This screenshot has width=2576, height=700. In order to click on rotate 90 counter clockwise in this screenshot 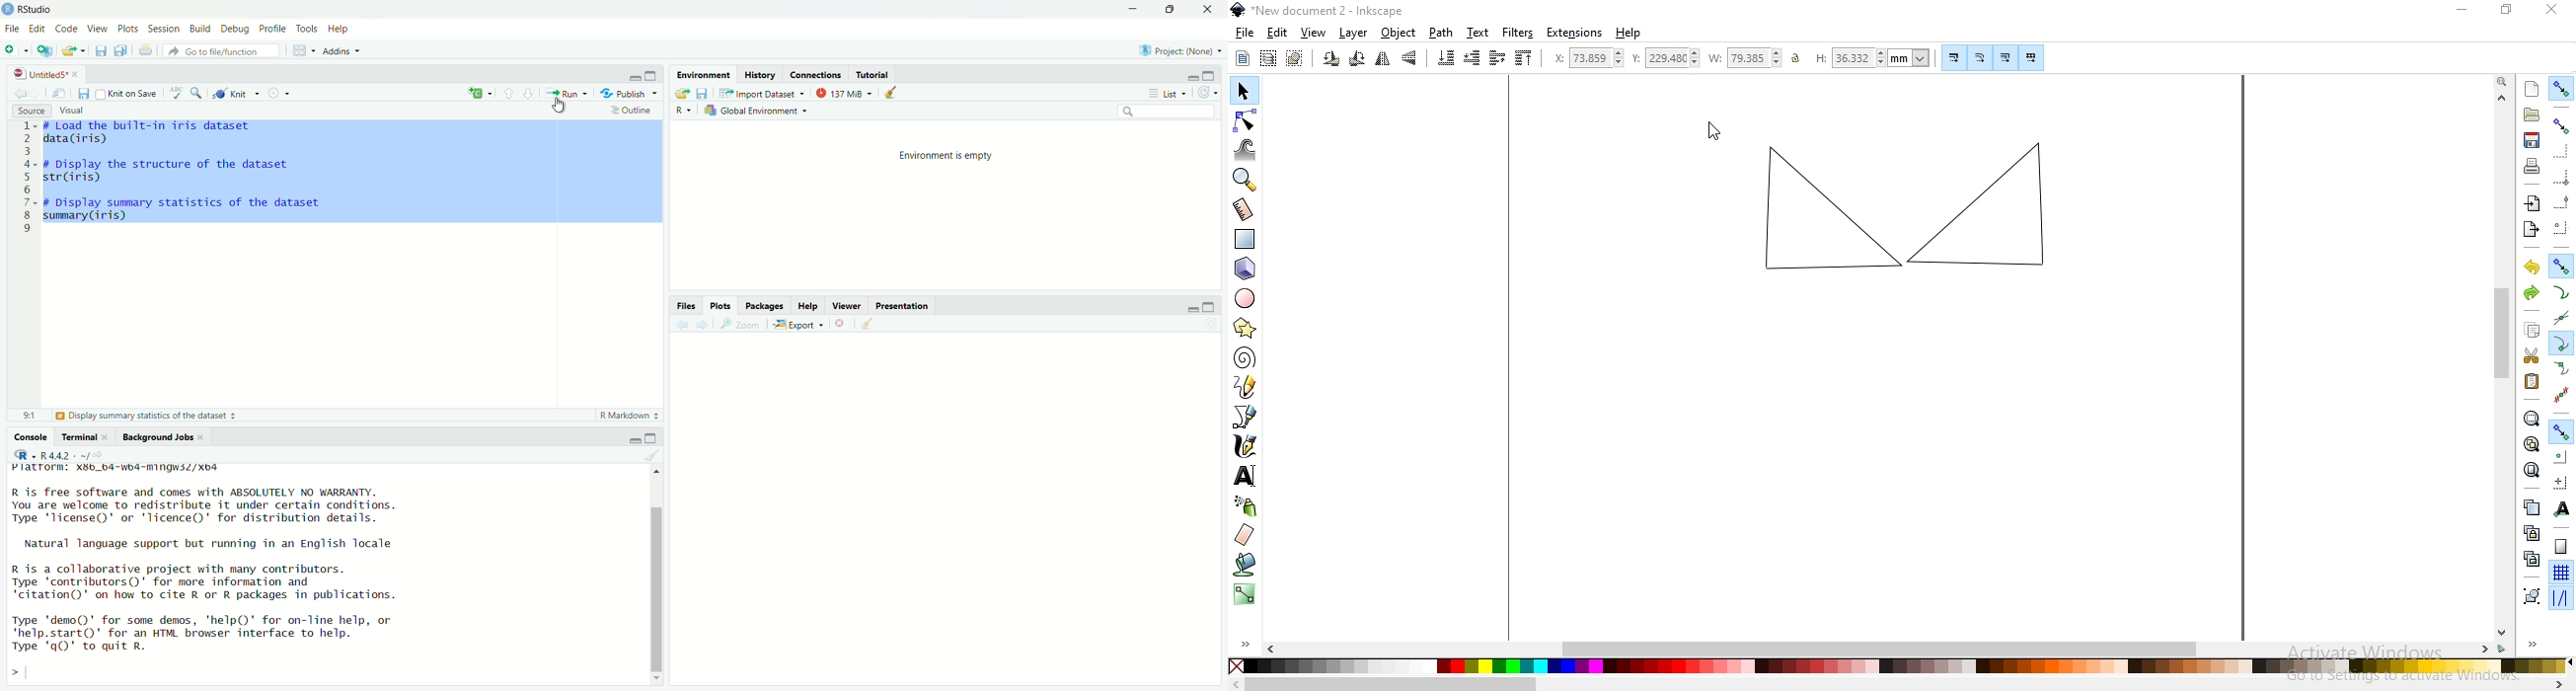, I will do `click(1330, 59)`.